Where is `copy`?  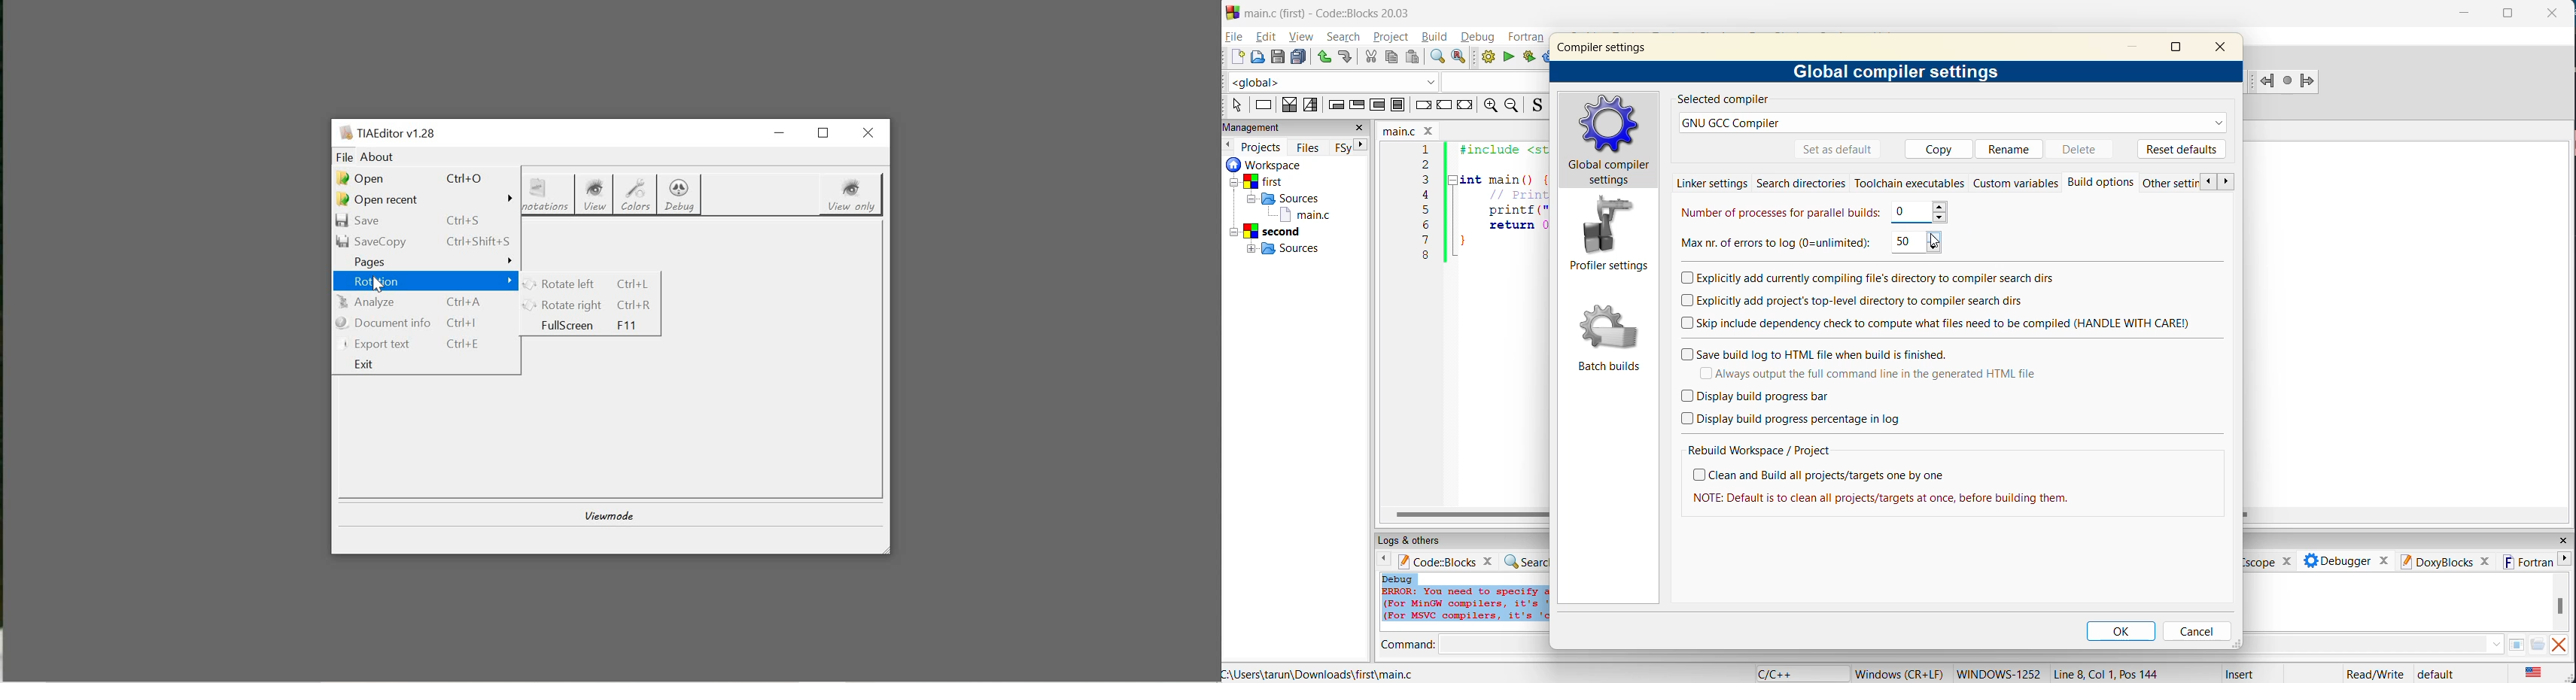 copy is located at coordinates (1393, 58).